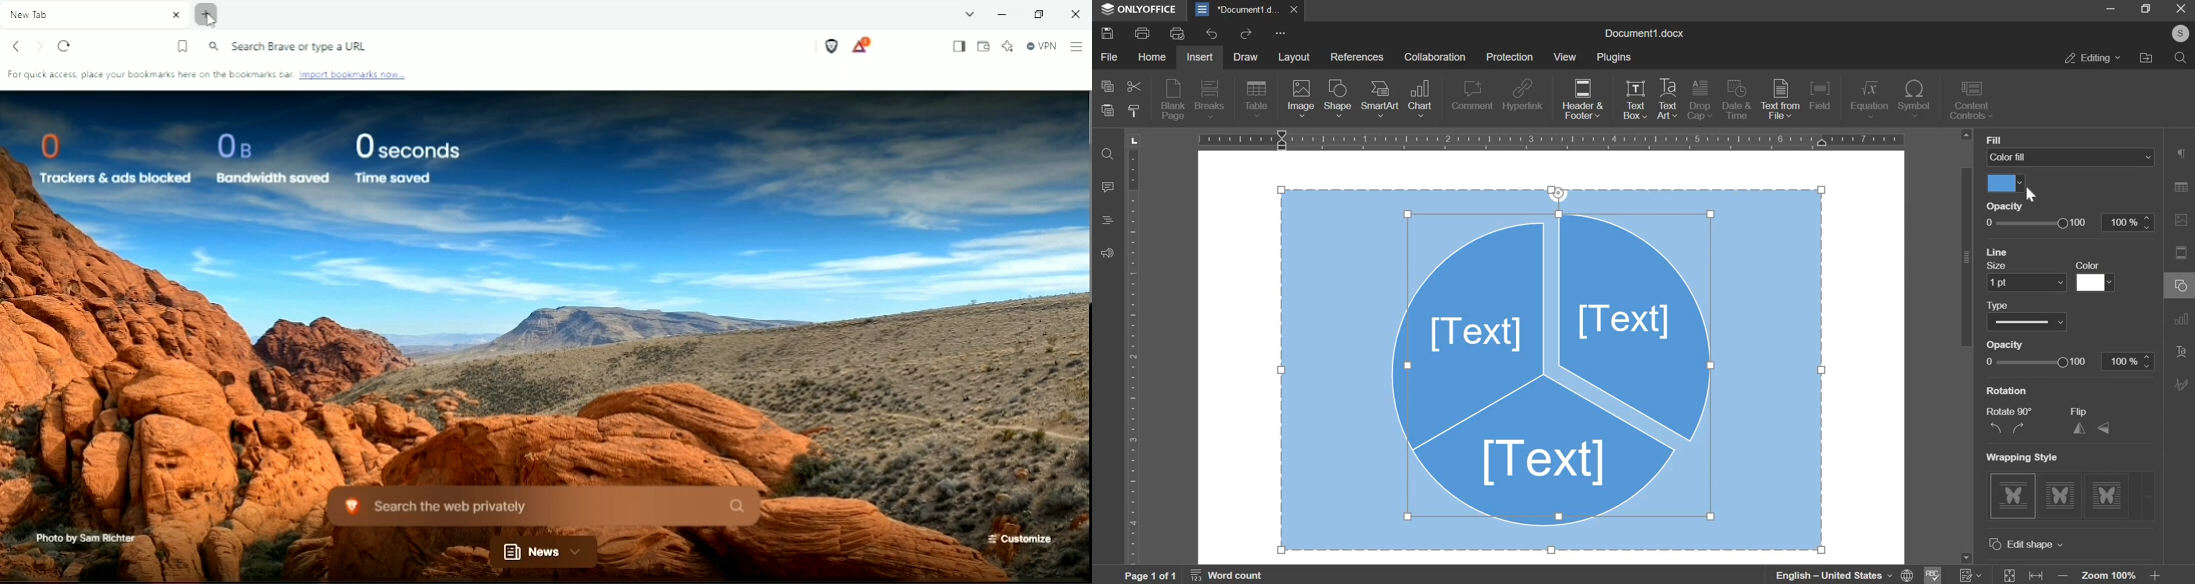  What do you see at coordinates (1077, 46) in the screenshot?
I see `Customize and control Brave` at bounding box center [1077, 46].